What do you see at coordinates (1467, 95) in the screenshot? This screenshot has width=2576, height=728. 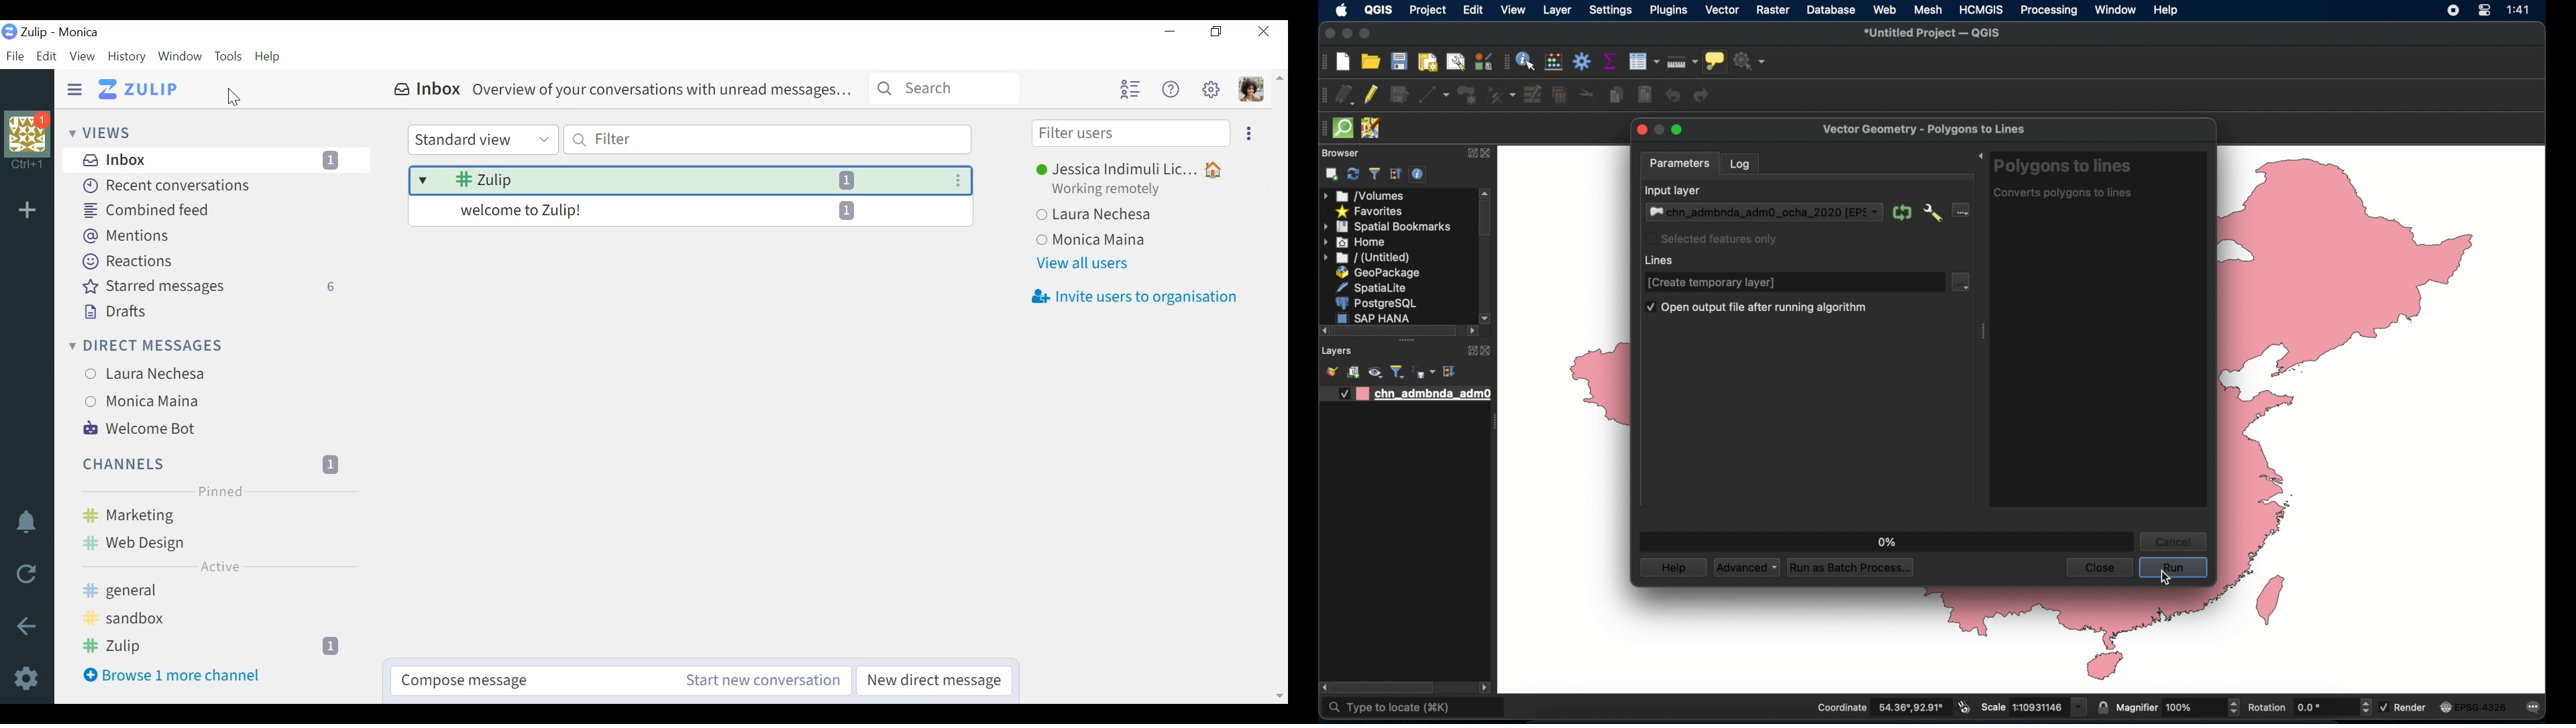 I see `add polygon` at bounding box center [1467, 95].